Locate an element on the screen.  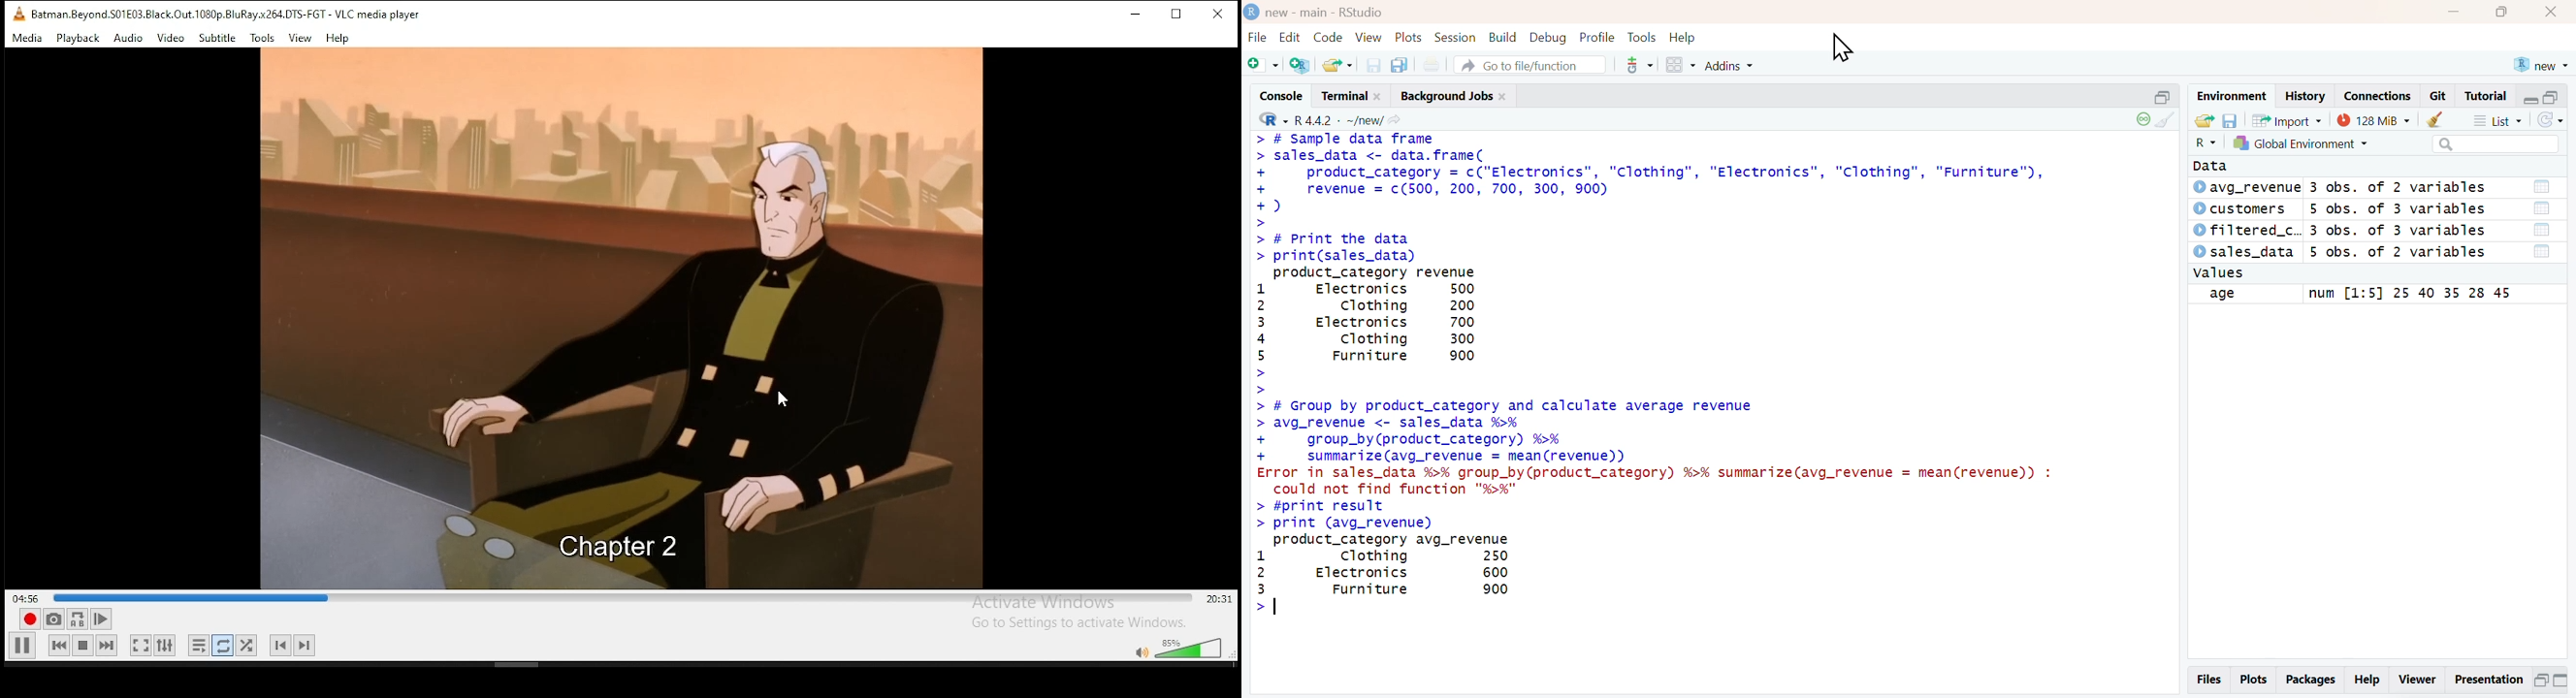
clear is located at coordinates (2433, 119).